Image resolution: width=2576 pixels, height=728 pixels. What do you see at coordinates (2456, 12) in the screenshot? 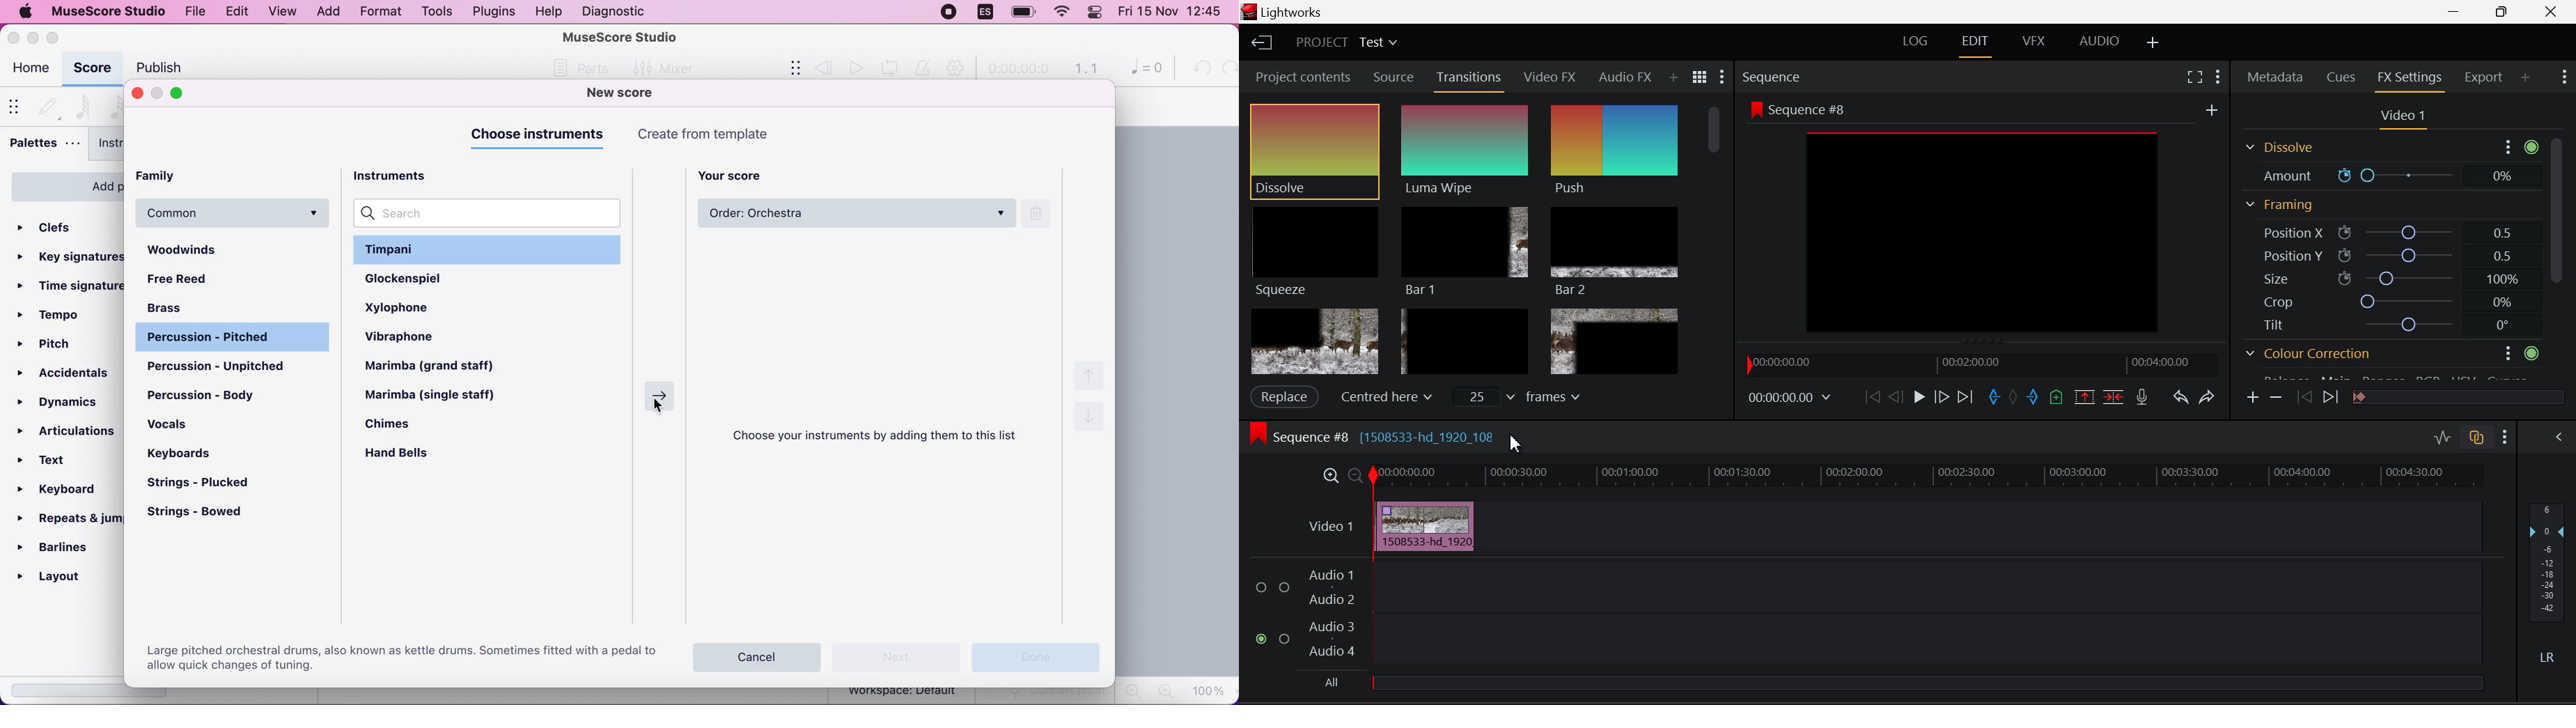
I see `Restore Down` at bounding box center [2456, 12].